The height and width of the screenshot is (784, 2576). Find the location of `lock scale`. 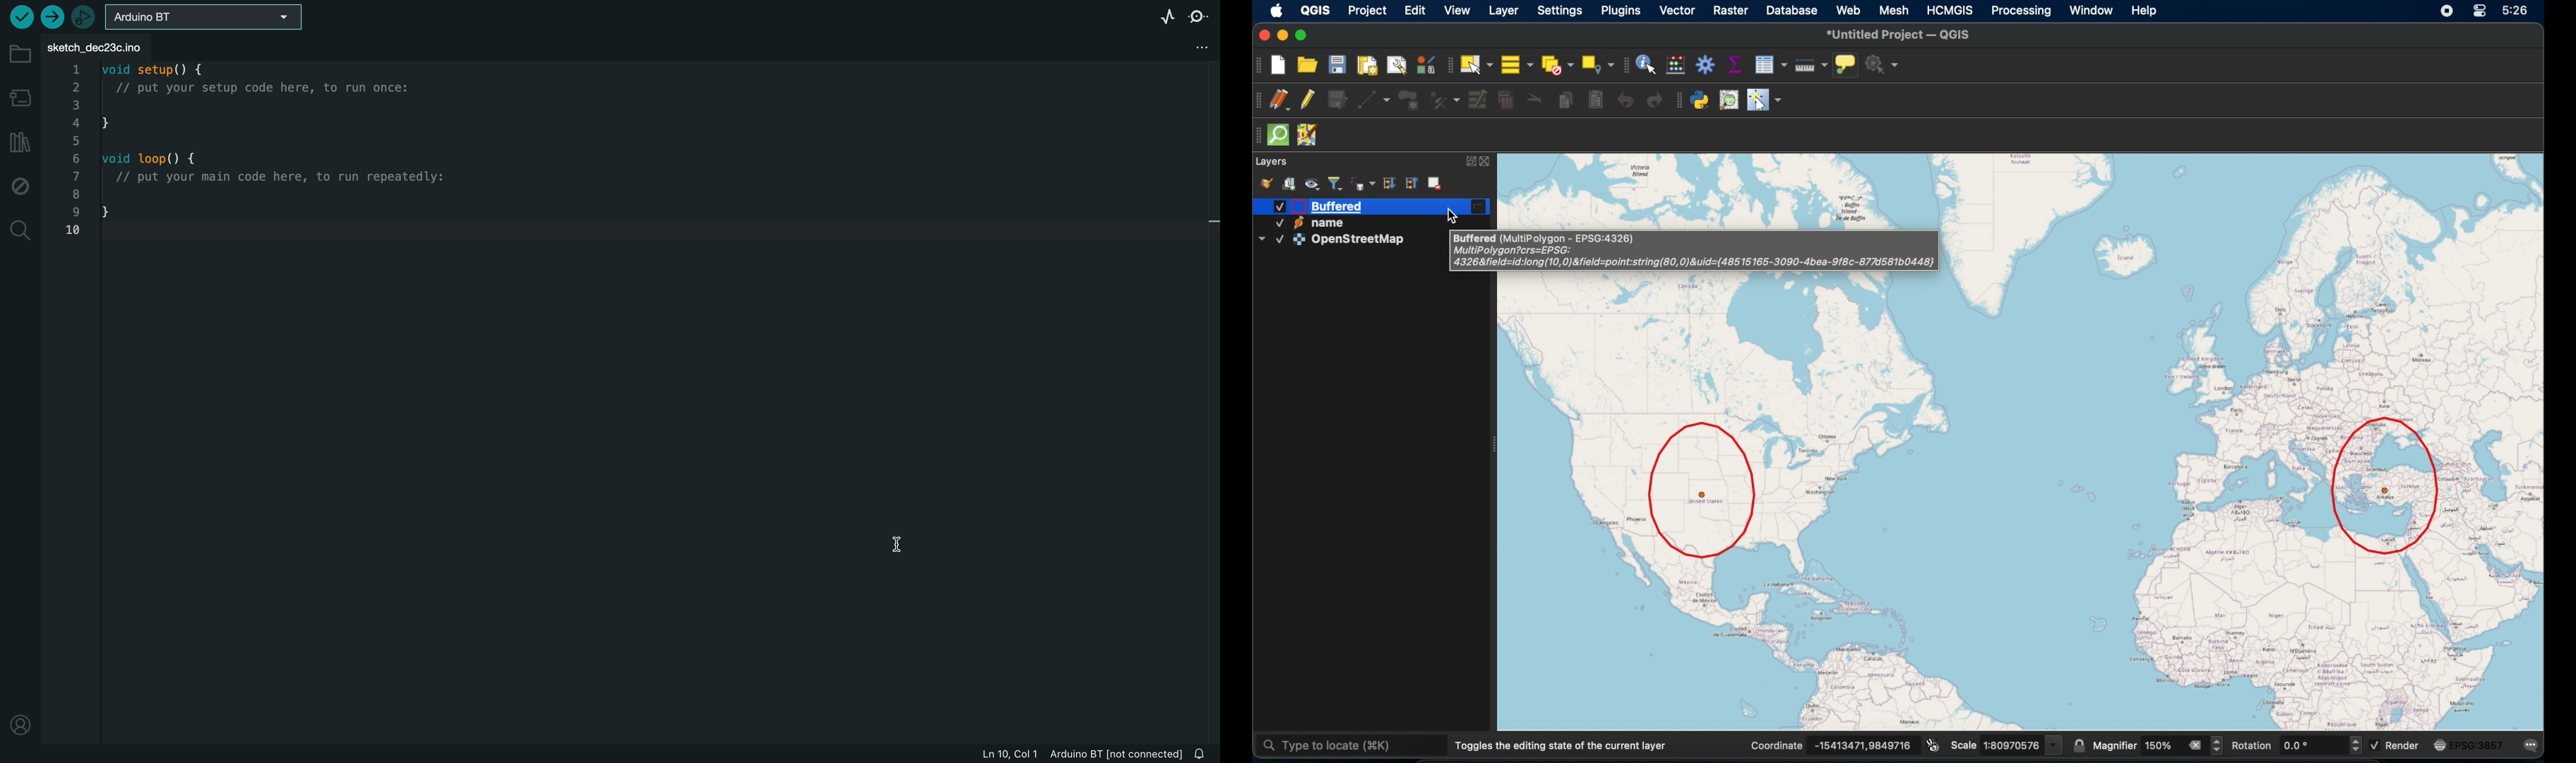

lock scale is located at coordinates (2078, 745).